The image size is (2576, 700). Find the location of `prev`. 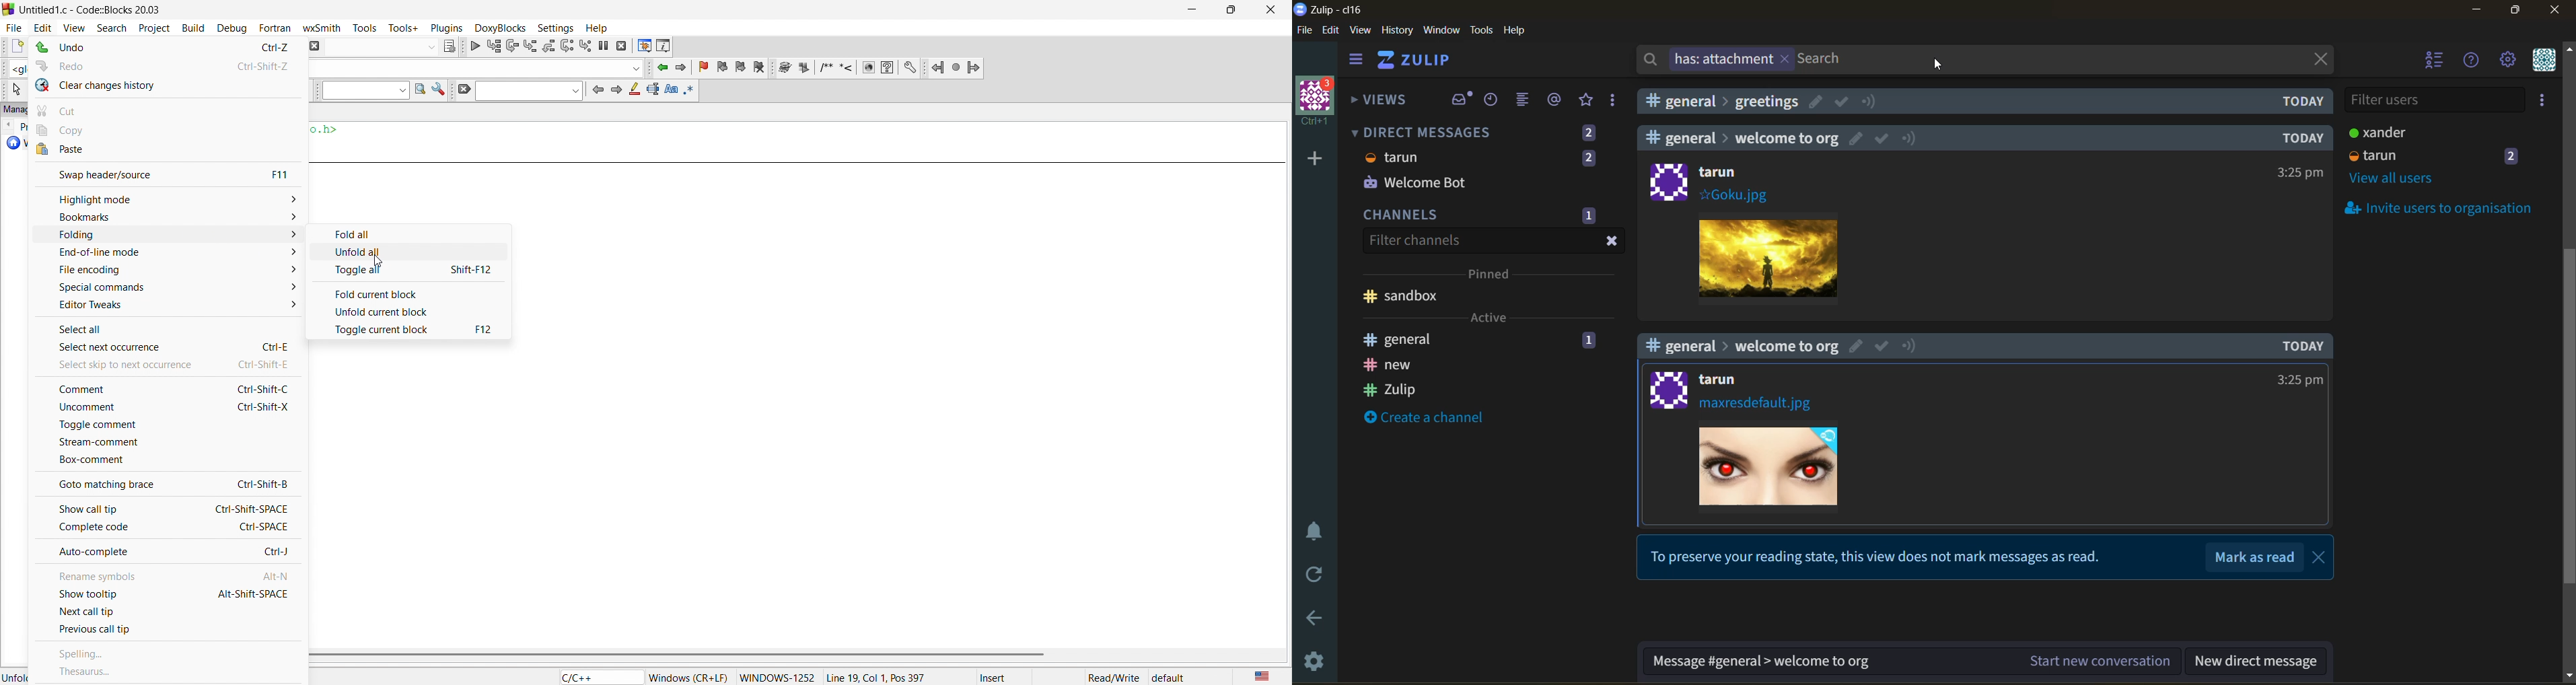

prev is located at coordinates (597, 89).